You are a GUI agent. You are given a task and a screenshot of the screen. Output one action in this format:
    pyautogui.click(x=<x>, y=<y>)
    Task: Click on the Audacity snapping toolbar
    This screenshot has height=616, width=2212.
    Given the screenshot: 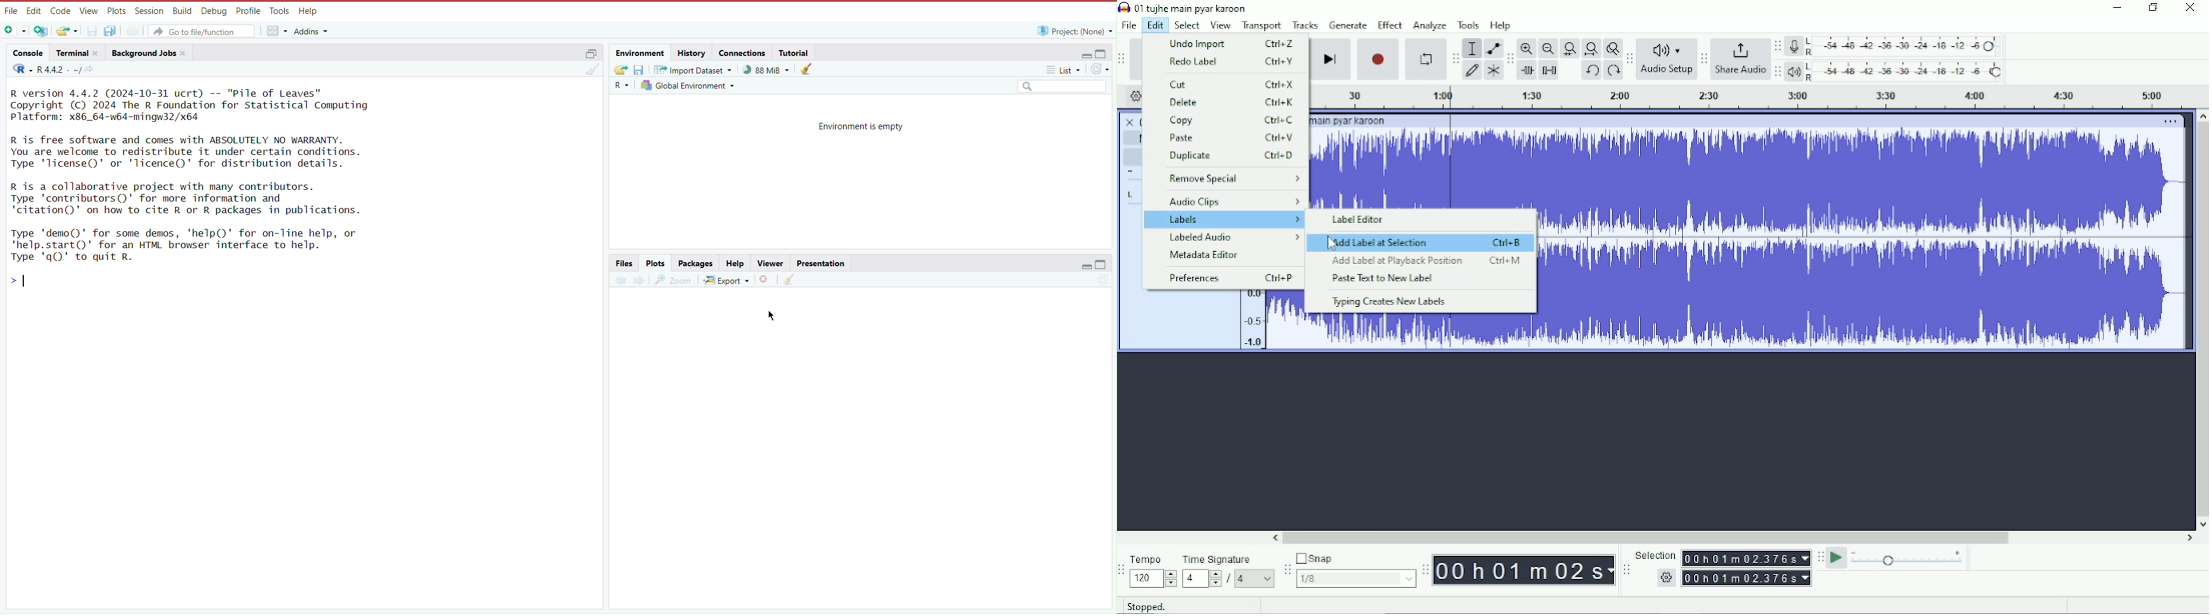 What is the action you would take?
    pyautogui.click(x=1286, y=569)
    